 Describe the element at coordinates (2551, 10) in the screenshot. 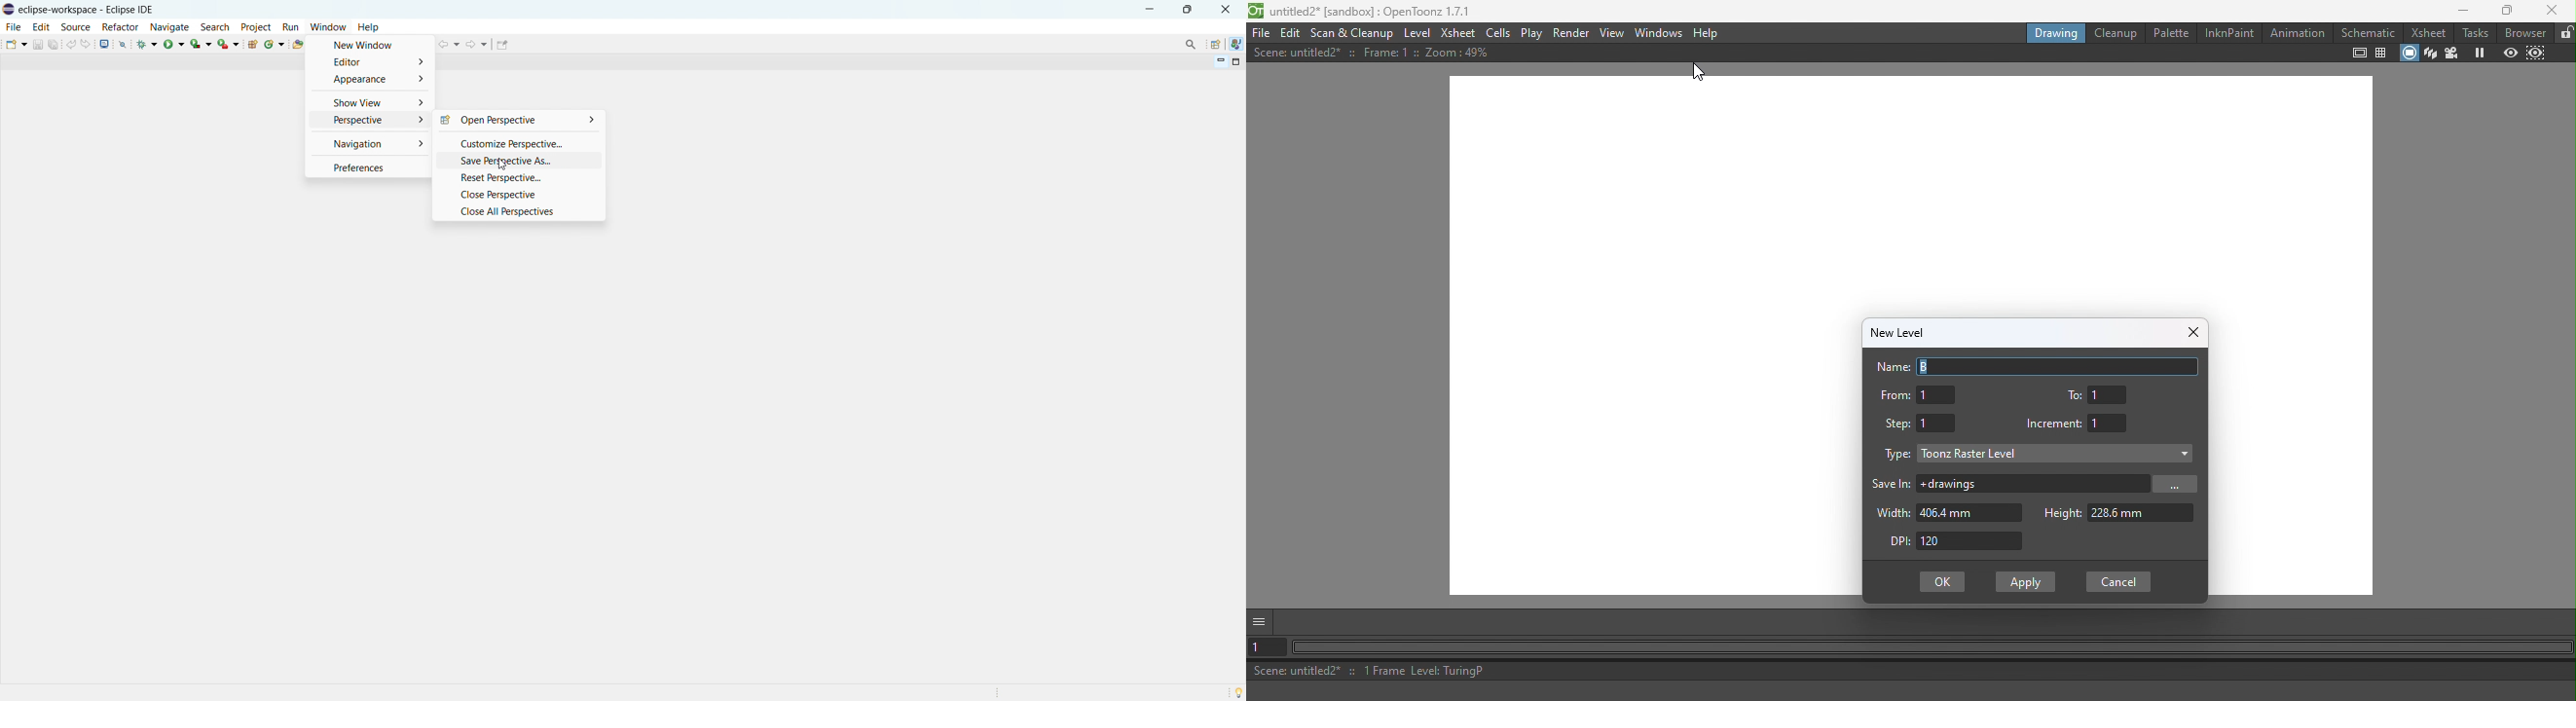

I see `Close` at that location.